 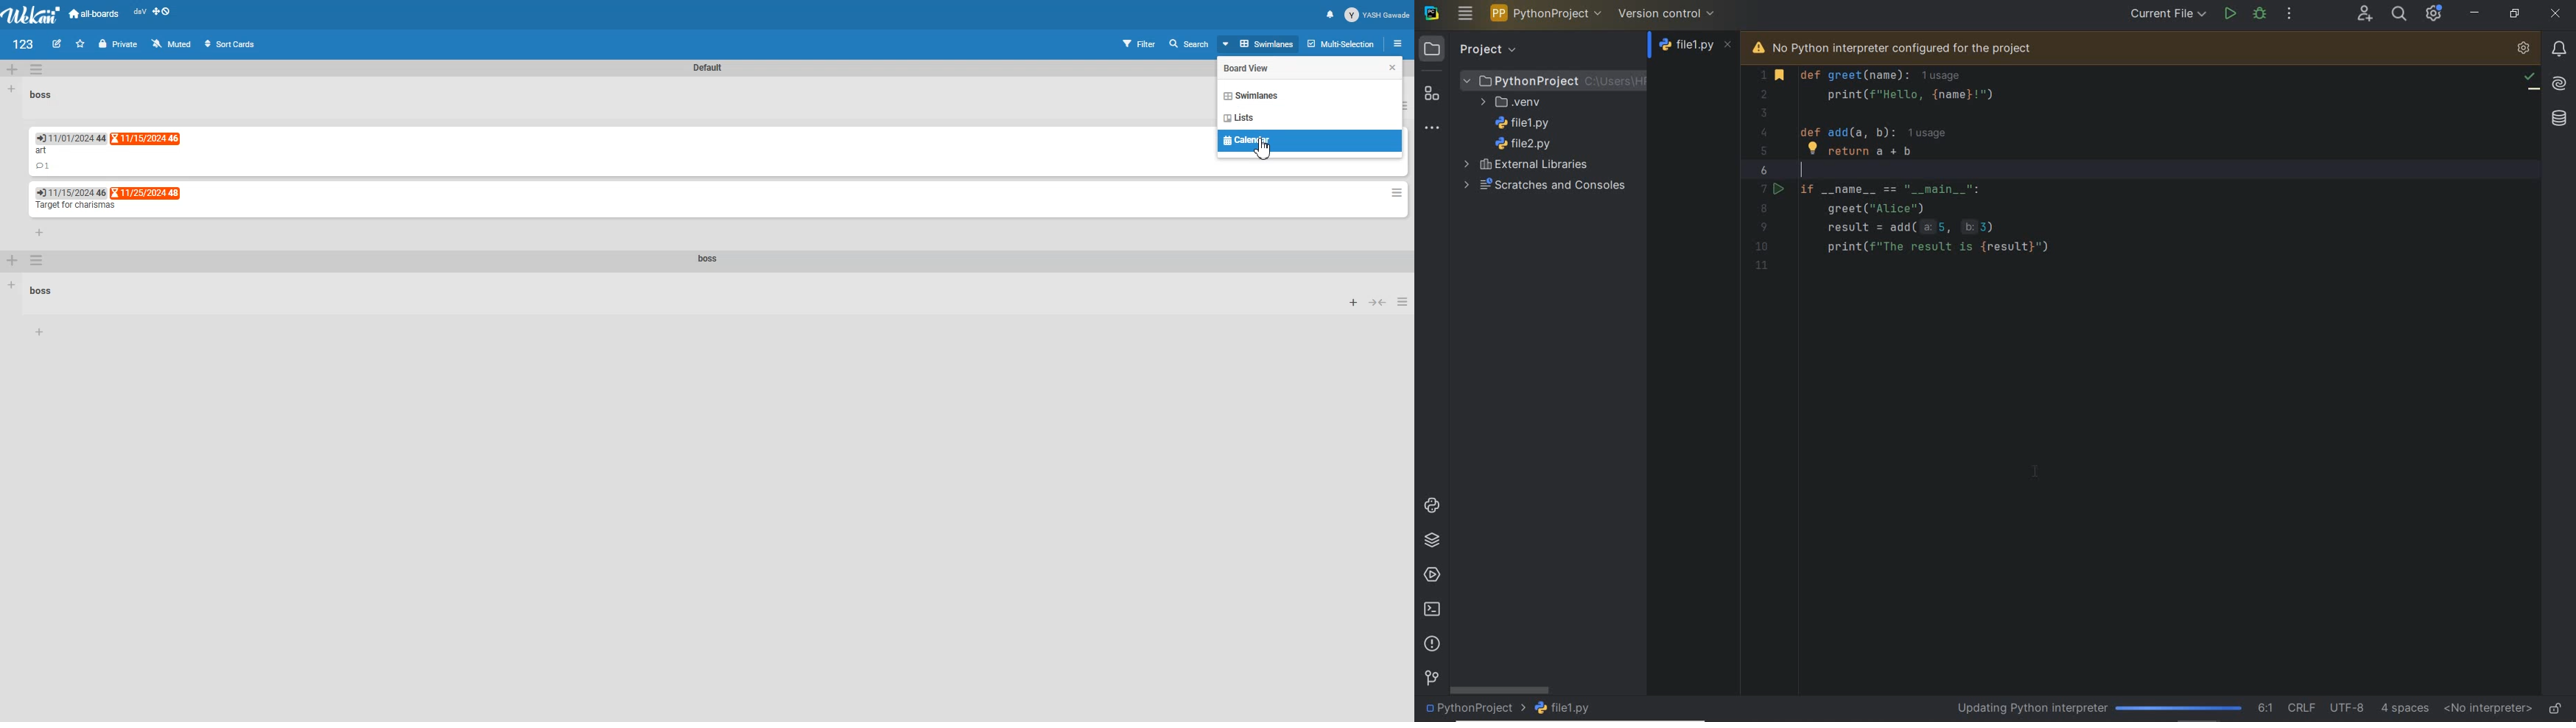 What do you see at coordinates (2002, 178) in the screenshot?
I see `codes` at bounding box center [2002, 178].